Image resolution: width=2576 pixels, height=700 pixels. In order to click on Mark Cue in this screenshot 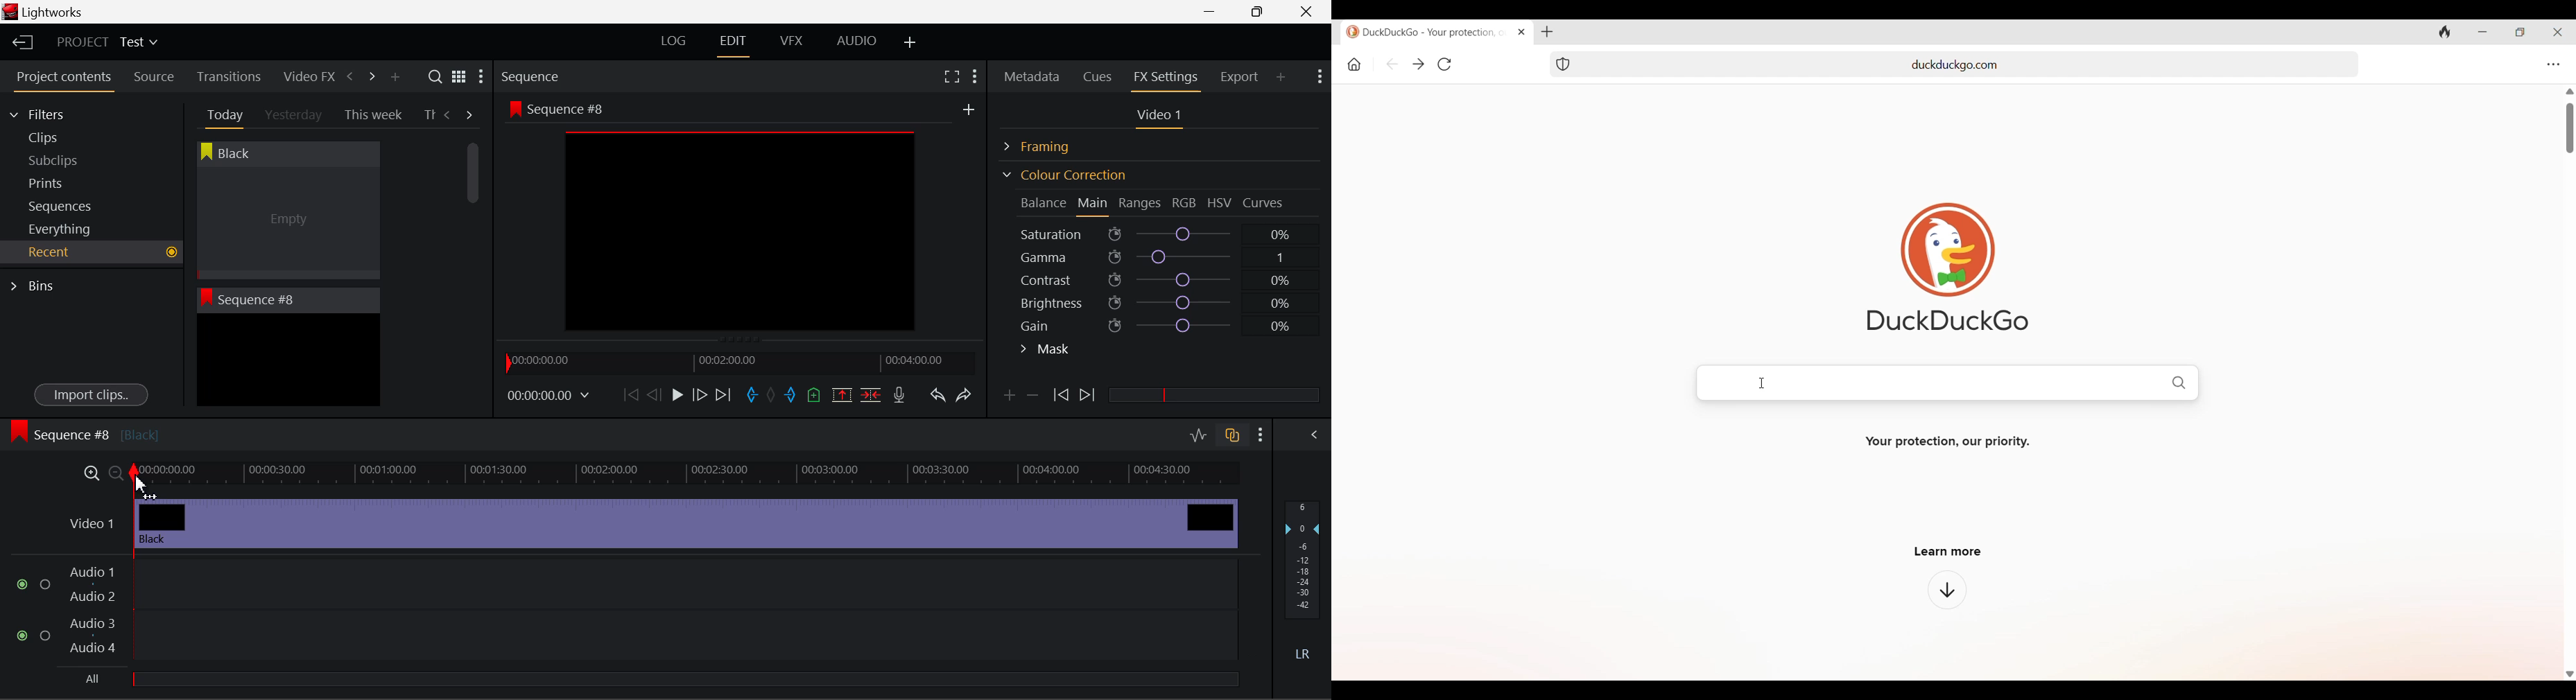, I will do `click(813, 396)`.